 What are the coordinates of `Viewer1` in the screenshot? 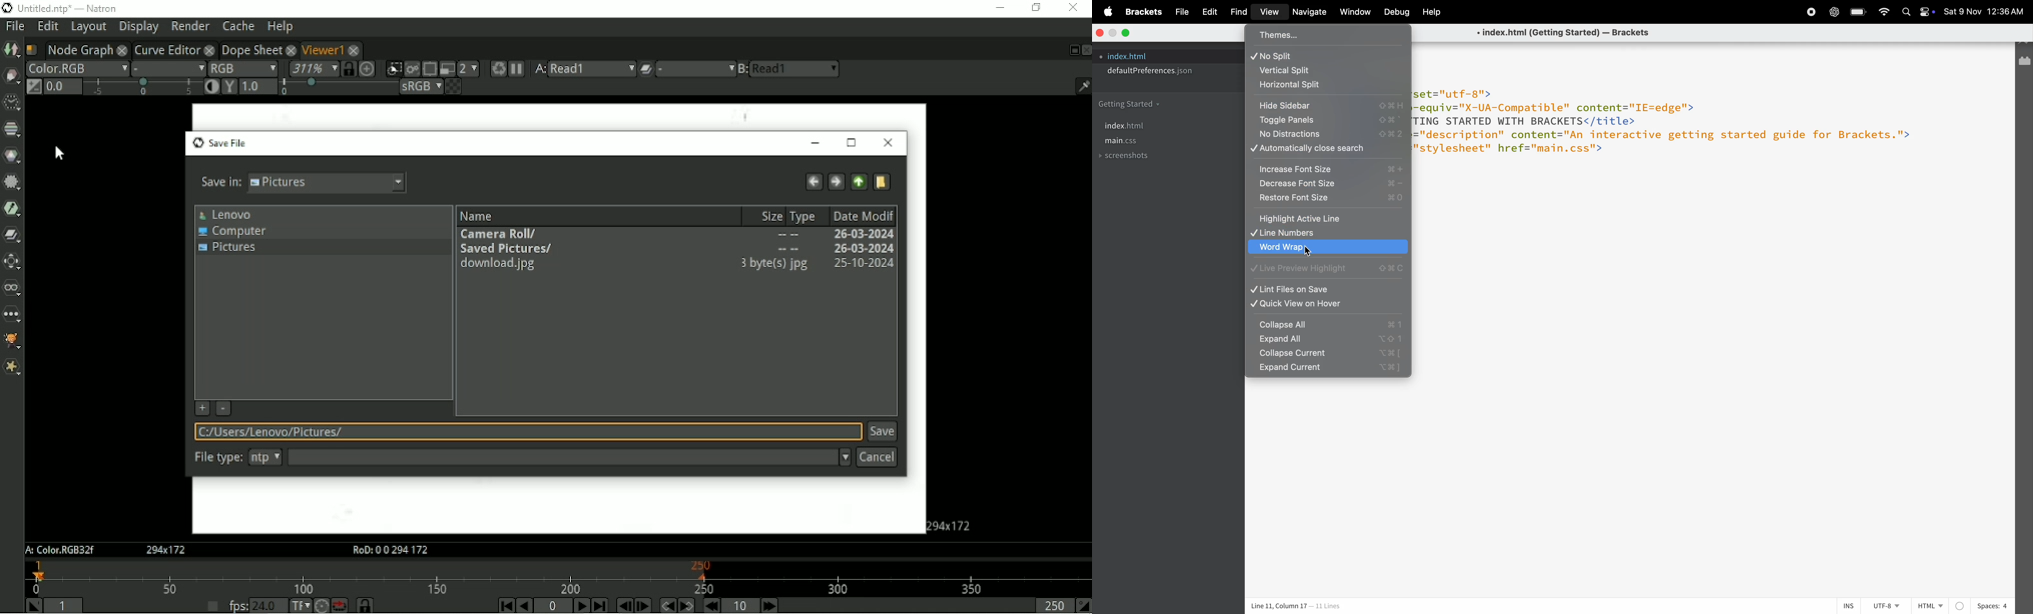 It's located at (321, 48).